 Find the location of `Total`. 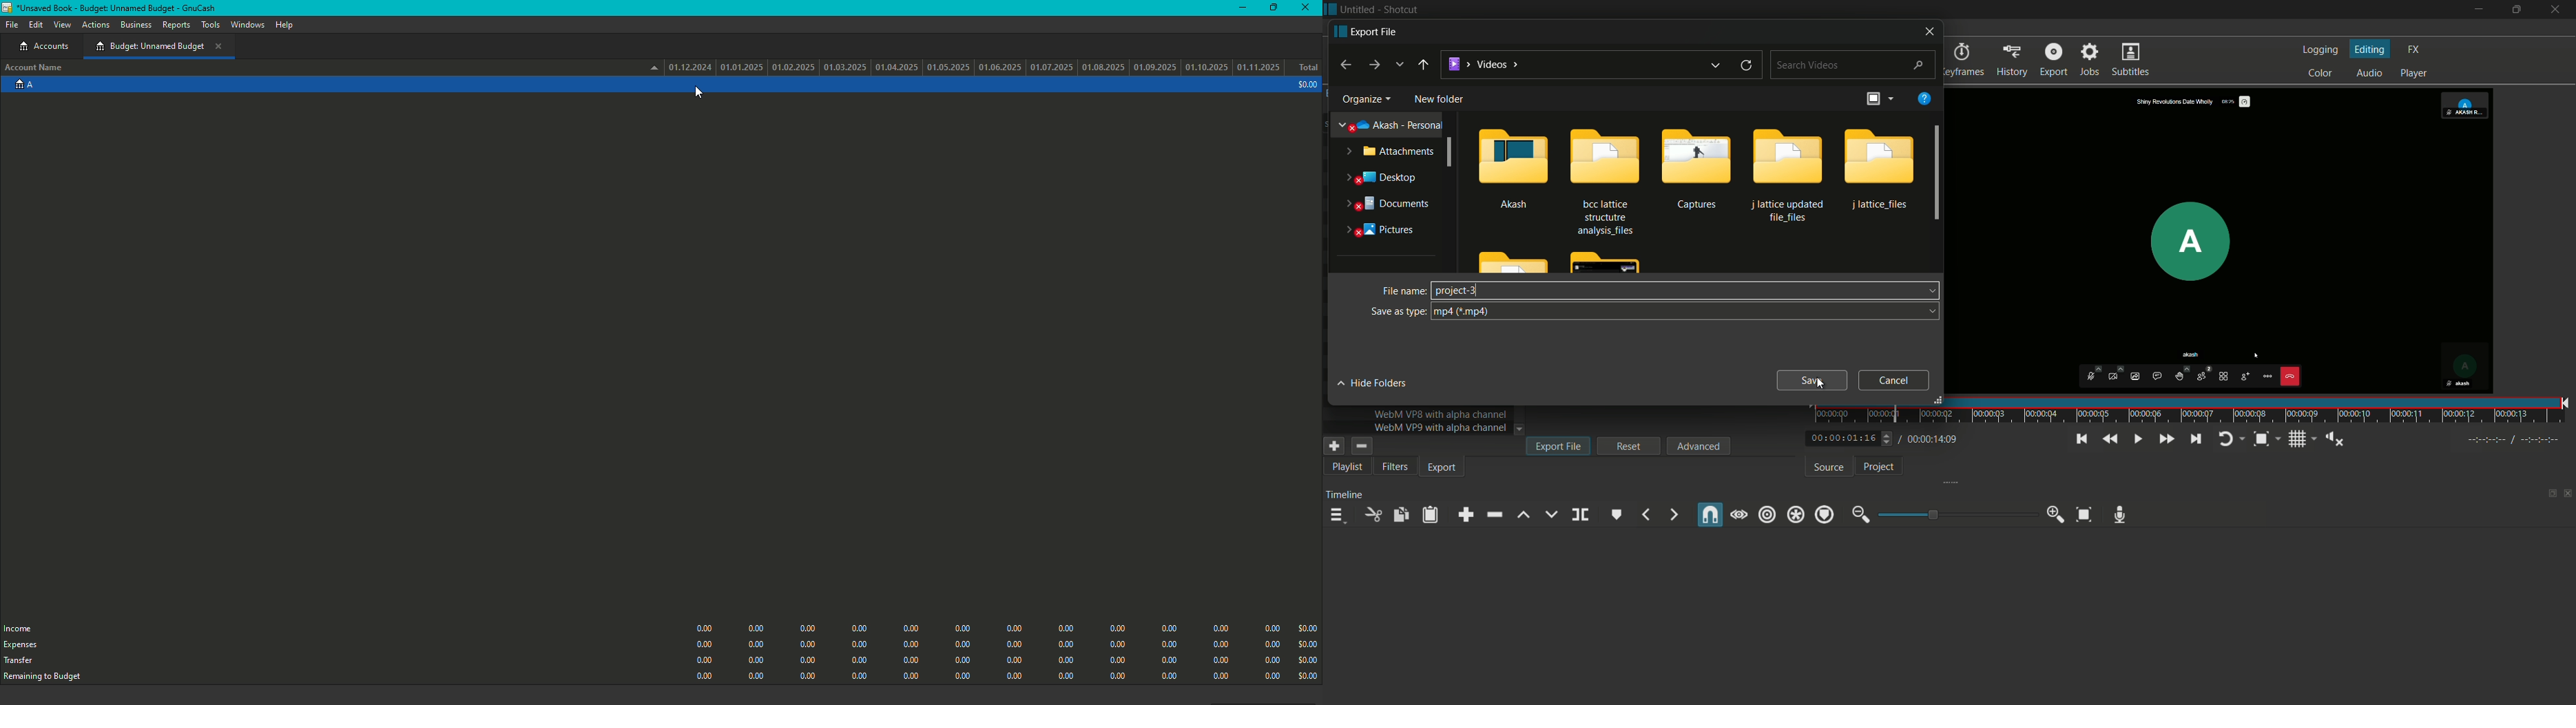

Total is located at coordinates (1307, 68).